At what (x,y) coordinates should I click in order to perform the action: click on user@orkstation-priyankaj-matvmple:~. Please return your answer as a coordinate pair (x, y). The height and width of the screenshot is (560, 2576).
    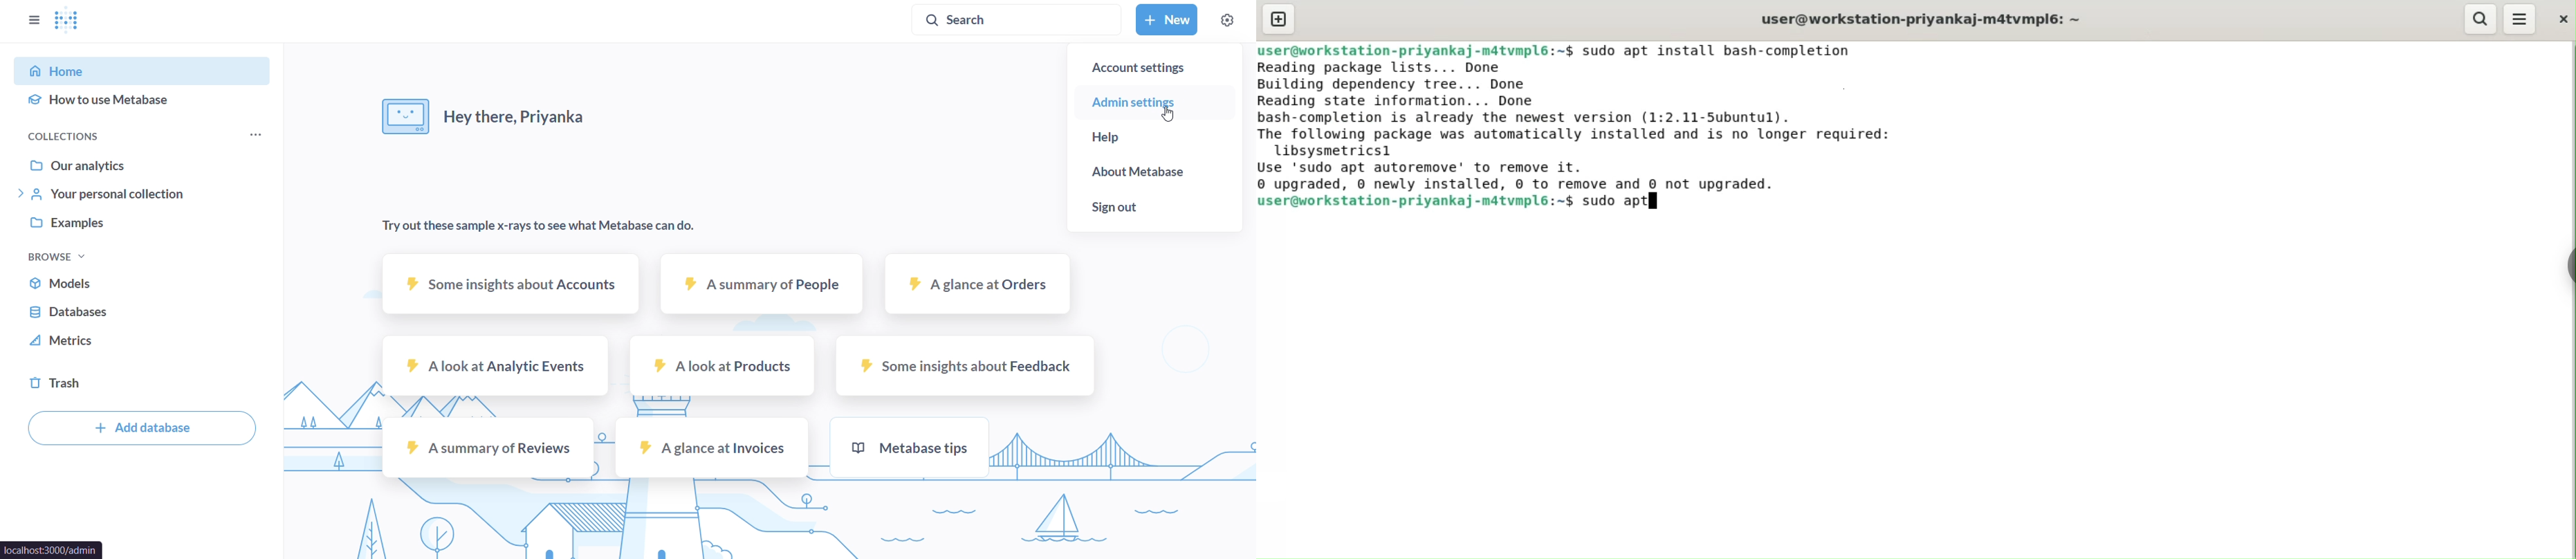
    Looking at the image, I should click on (1409, 203).